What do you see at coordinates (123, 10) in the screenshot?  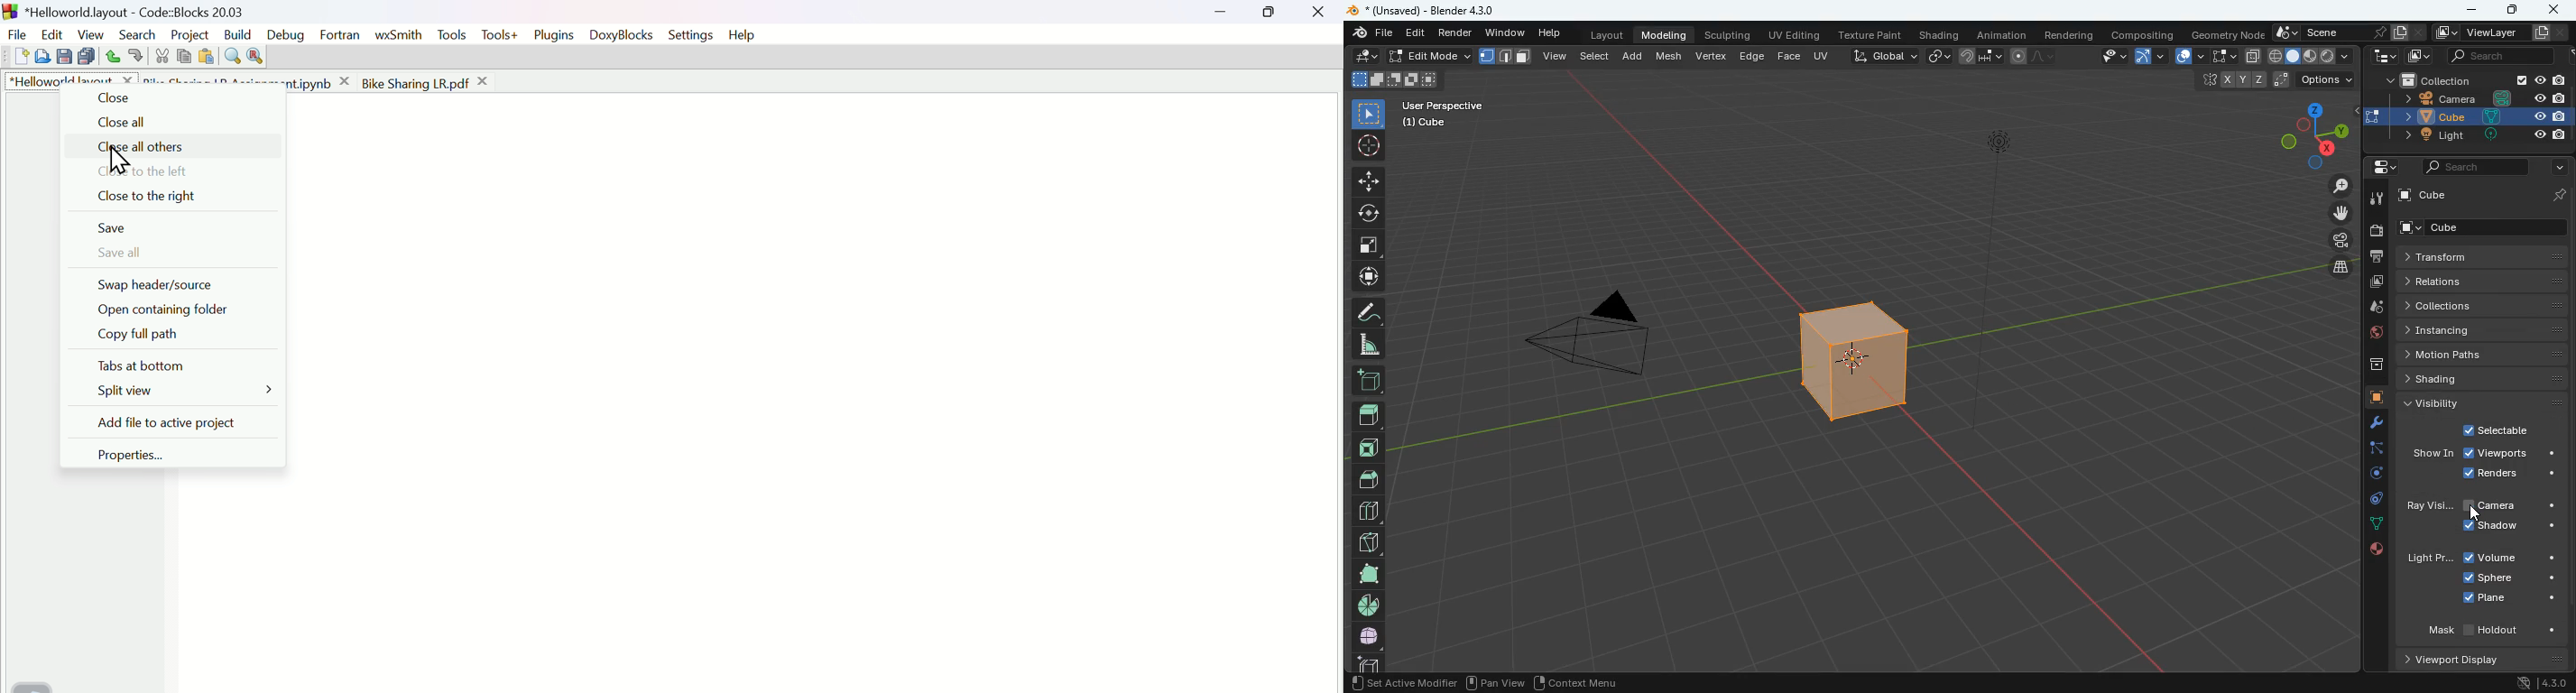 I see `*Helloworld.layout - Code:Blocks 20.03 logo` at bounding box center [123, 10].